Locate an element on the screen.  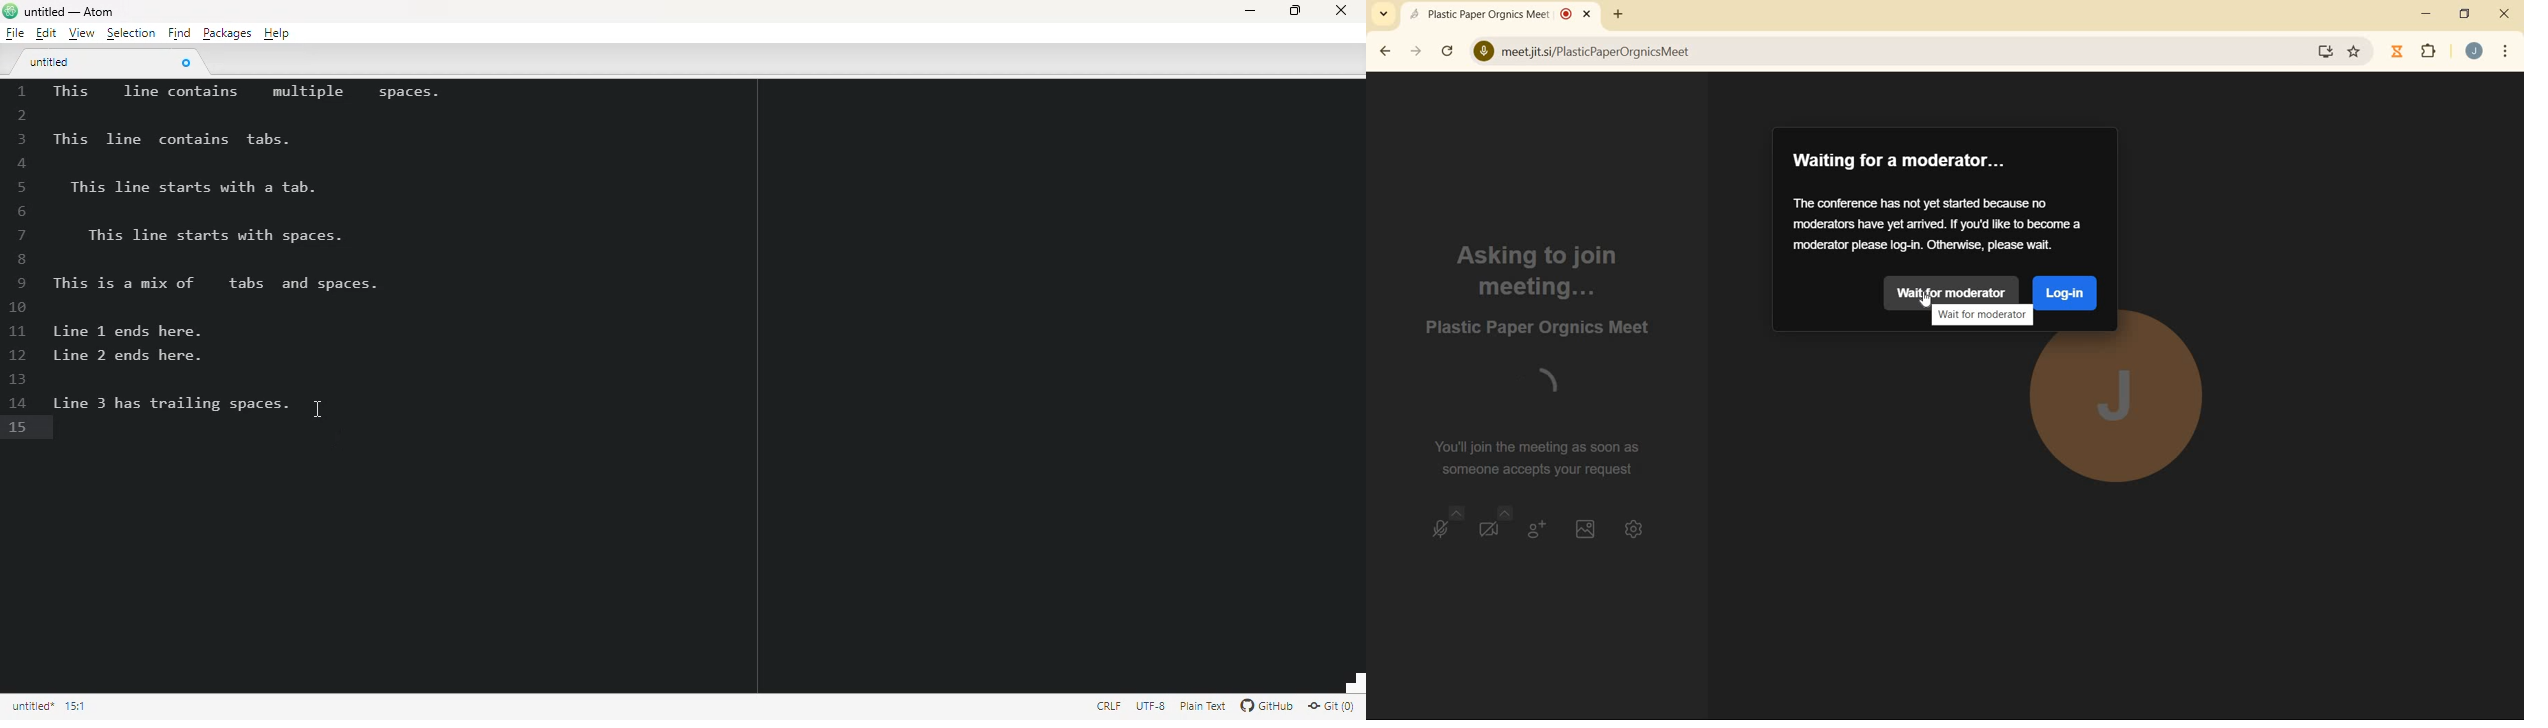
demo text is located at coordinates (243, 248).